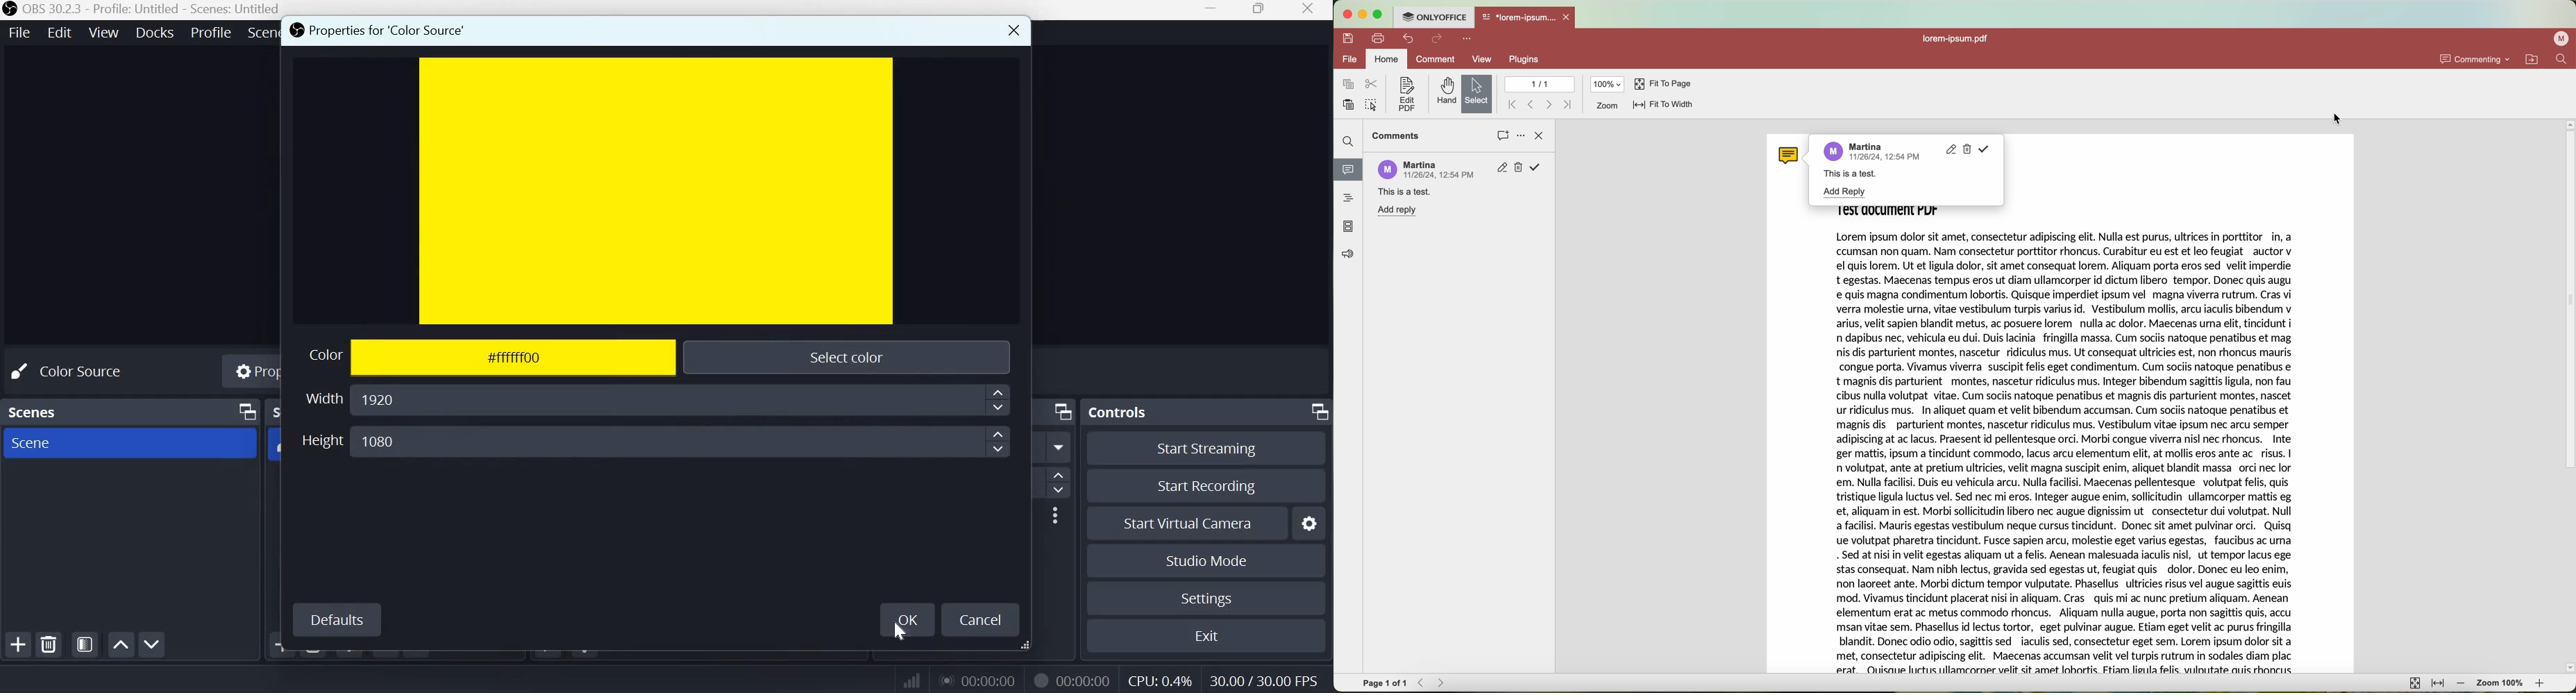 The width and height of the screenshot is (2576, 700). What do you see at coordinates (1385, 682) in the screenshot?
I see `page 1 of 1` at bounding box center [1385, 682].